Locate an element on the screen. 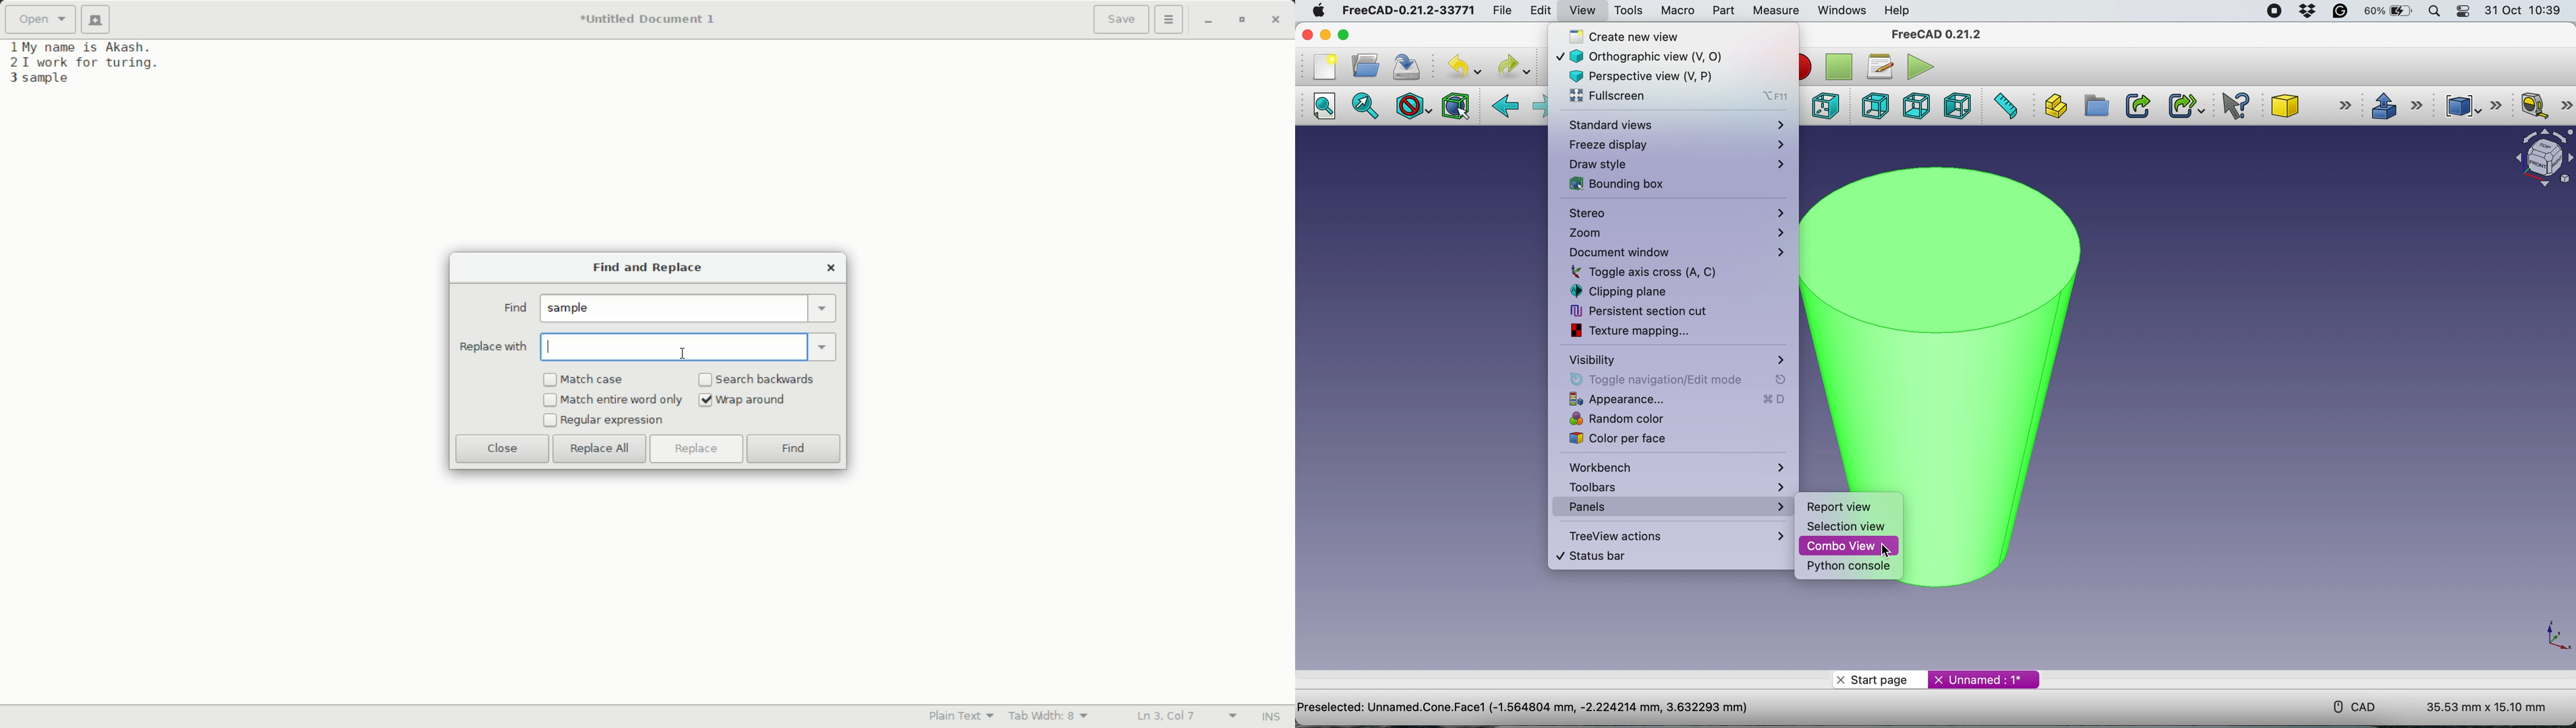 The height and width of the screenshot is (728, 2576). cone is located at coordinates (2313, 107).